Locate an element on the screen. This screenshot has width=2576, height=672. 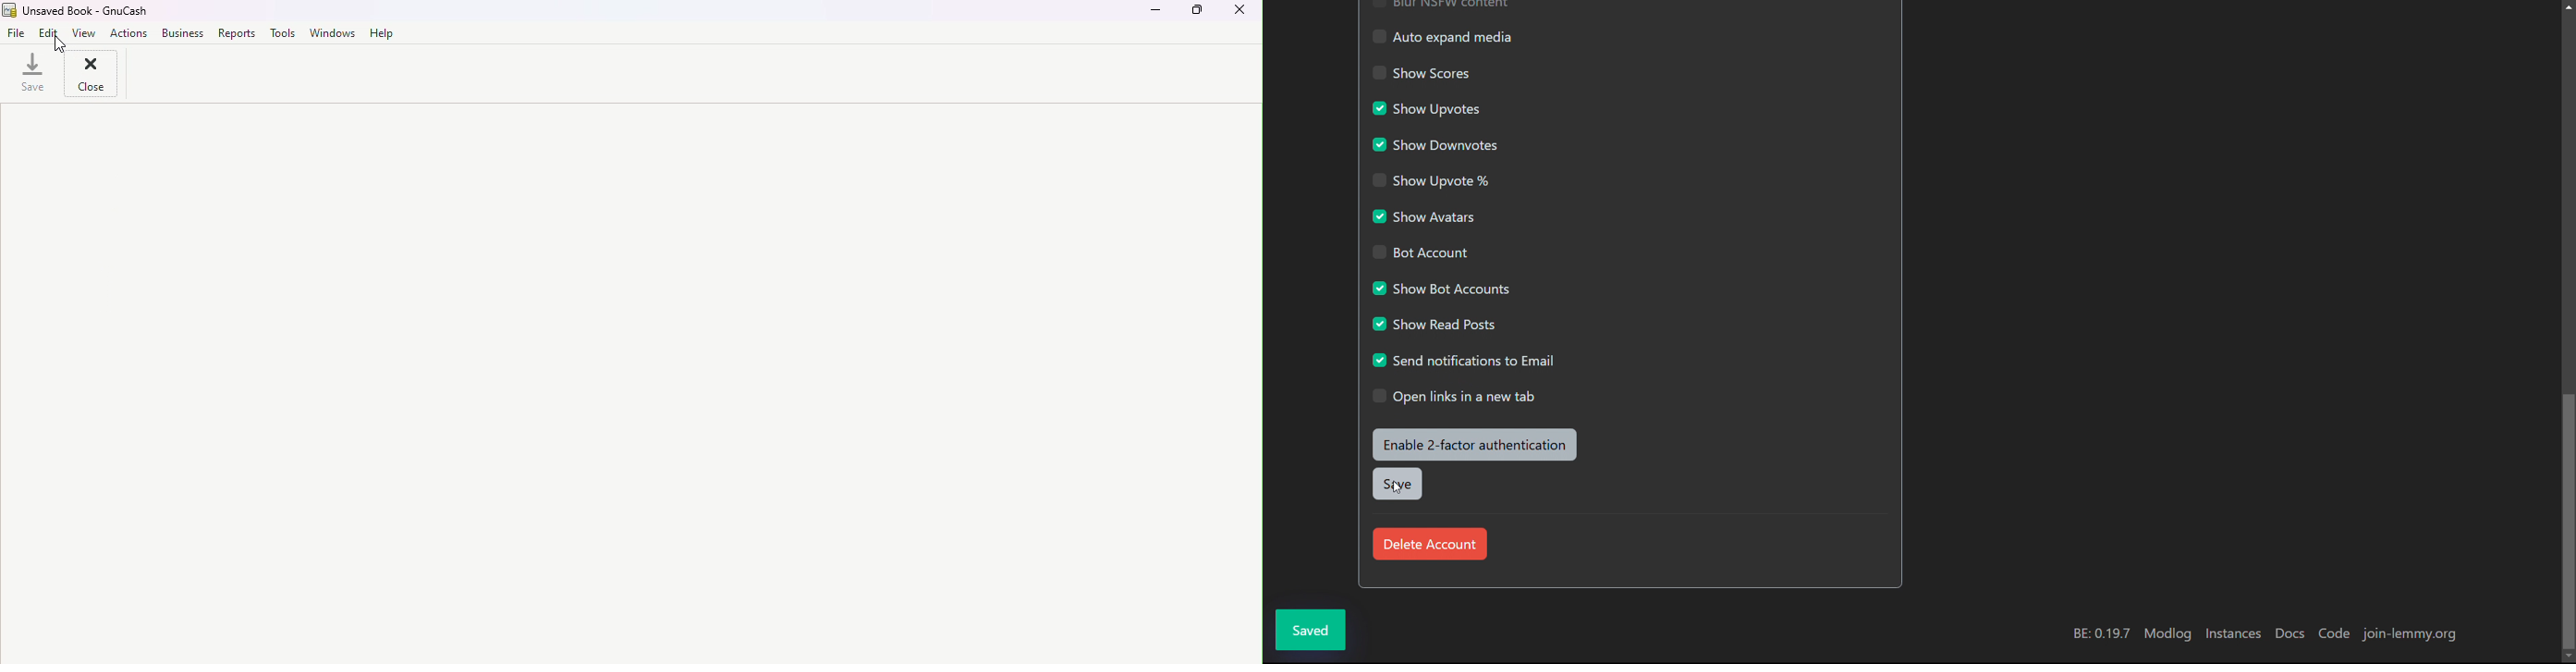
enable 2-factor authentication is located at coordinates (1475, 444).